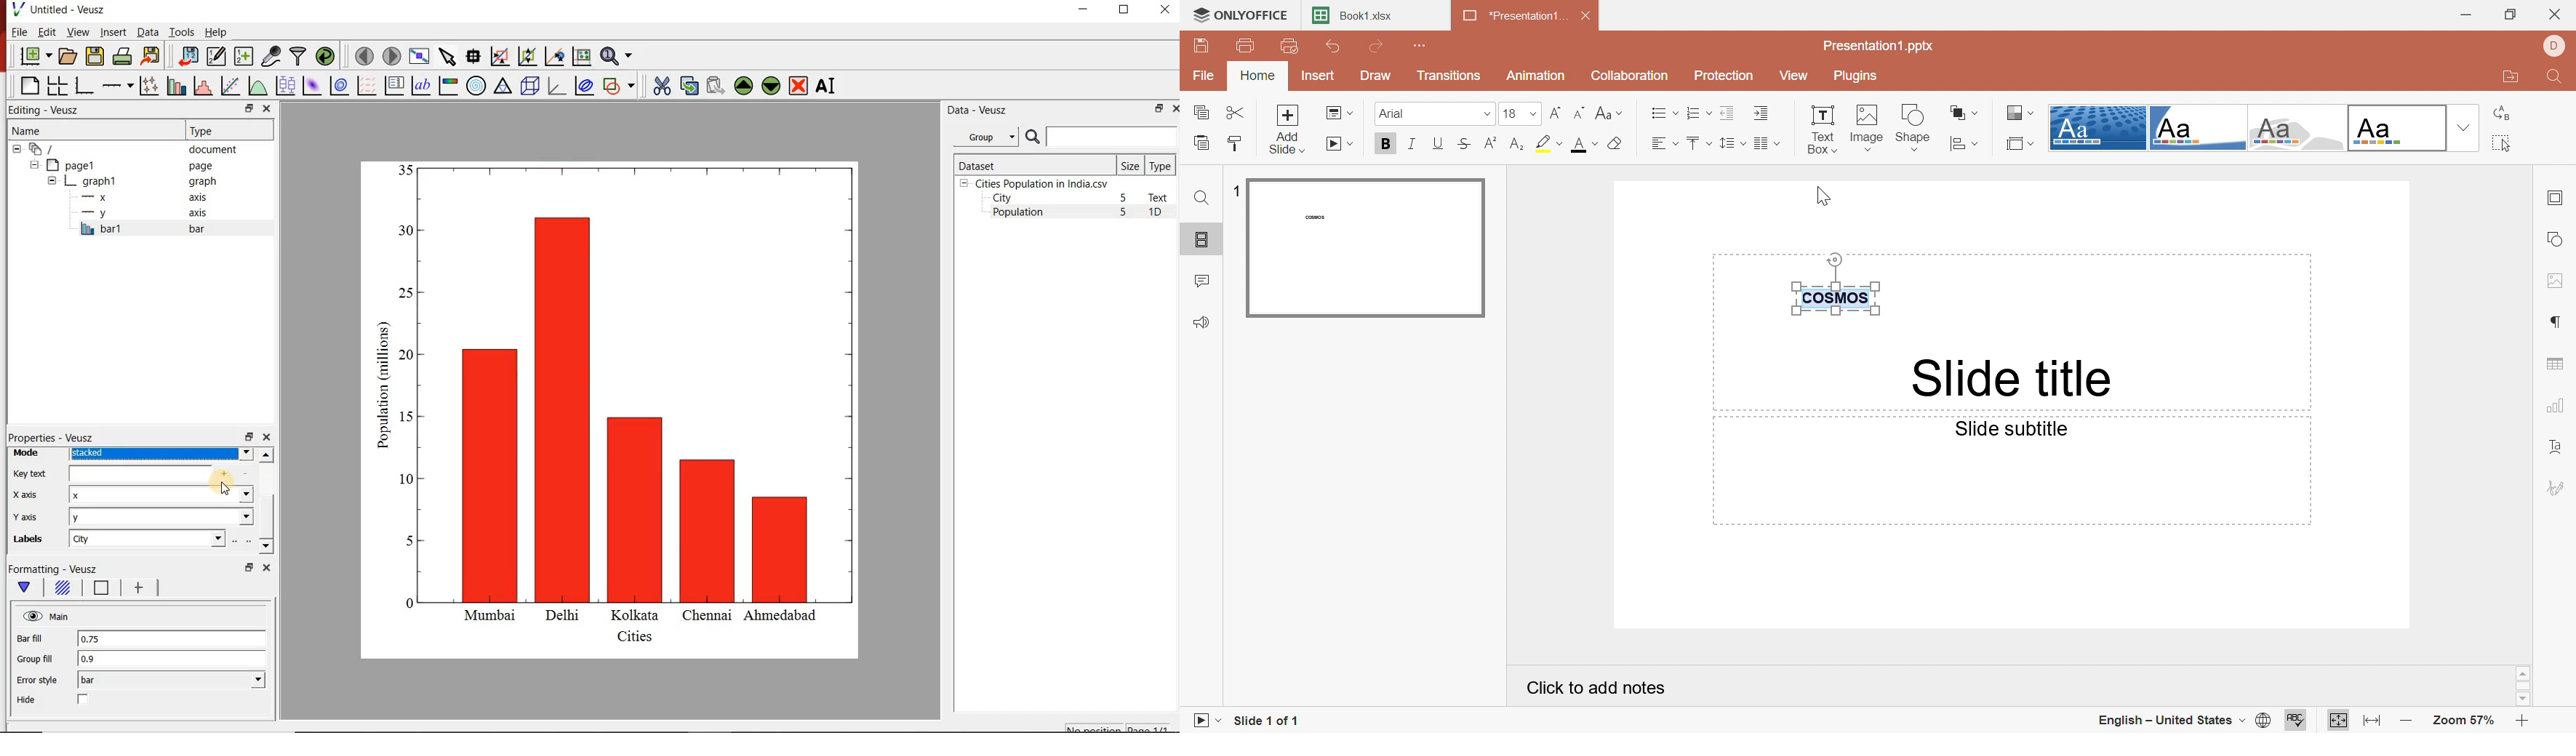 The height and width of the screenshot is (756, 2576). Describe the element at coordinates (2526, 719) in the screenshot. I see `Zoom in` at that location.